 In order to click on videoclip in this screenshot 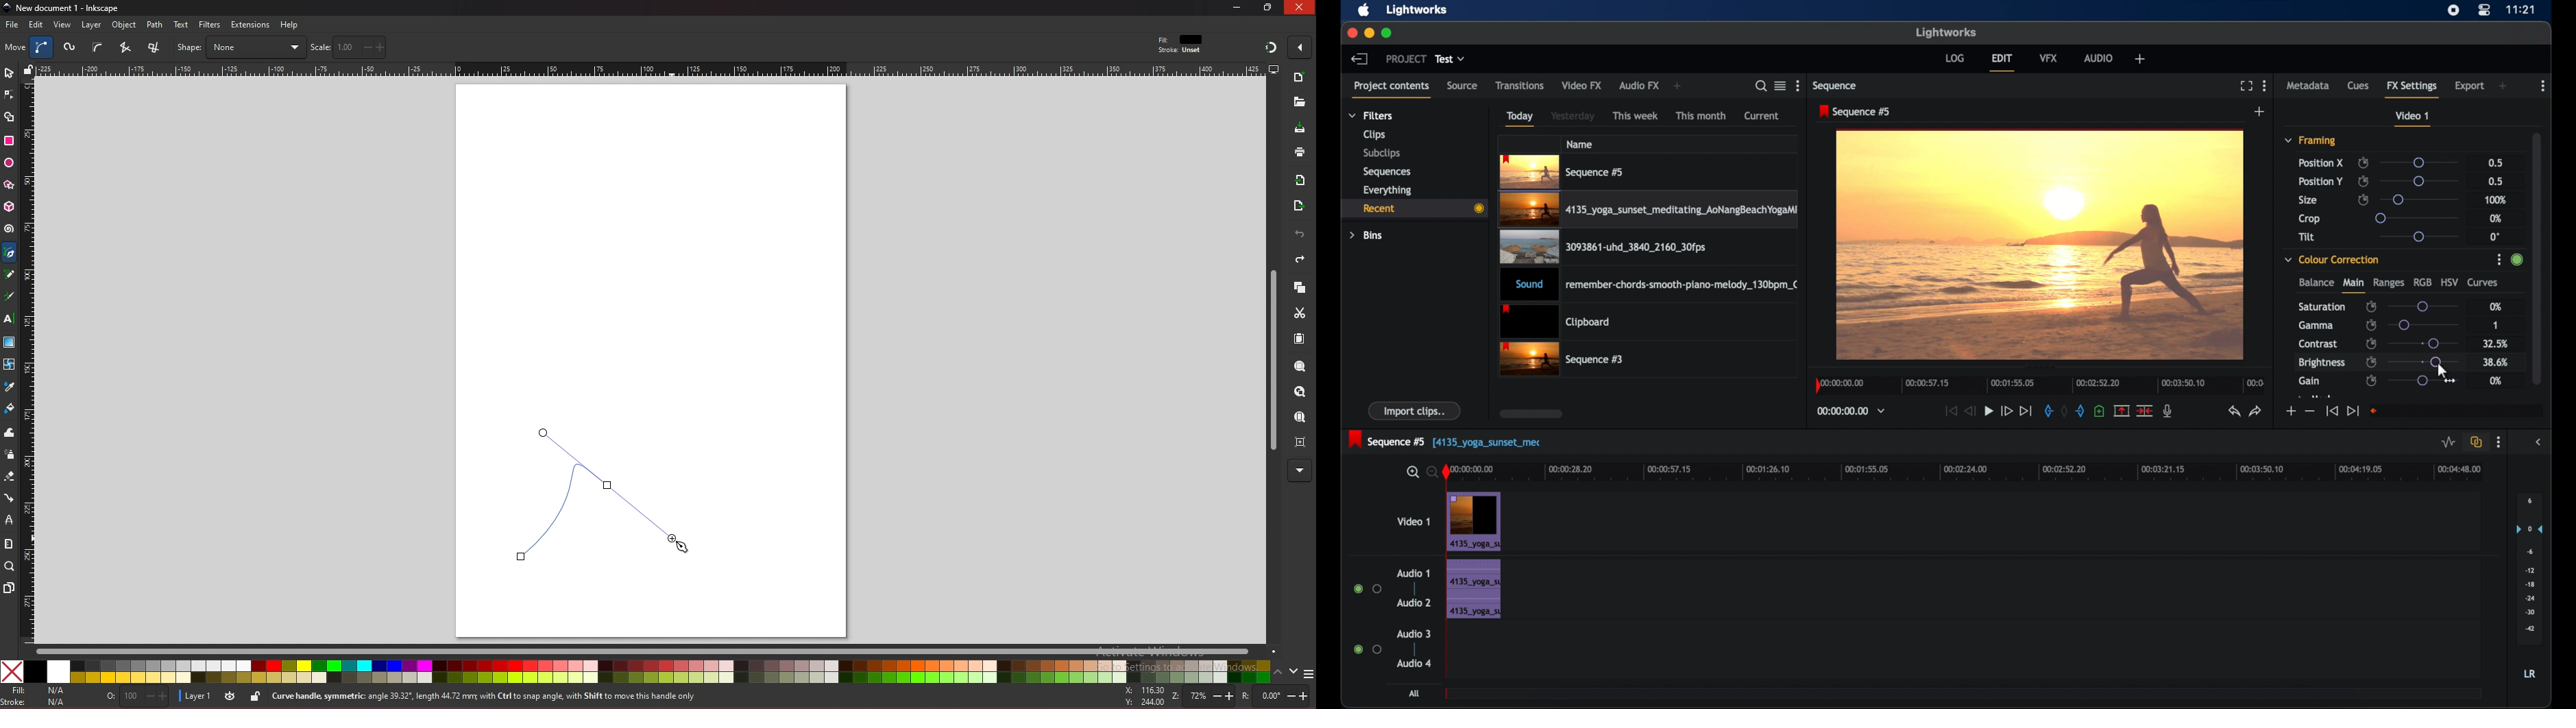, I will do `click(1563, 172)`.